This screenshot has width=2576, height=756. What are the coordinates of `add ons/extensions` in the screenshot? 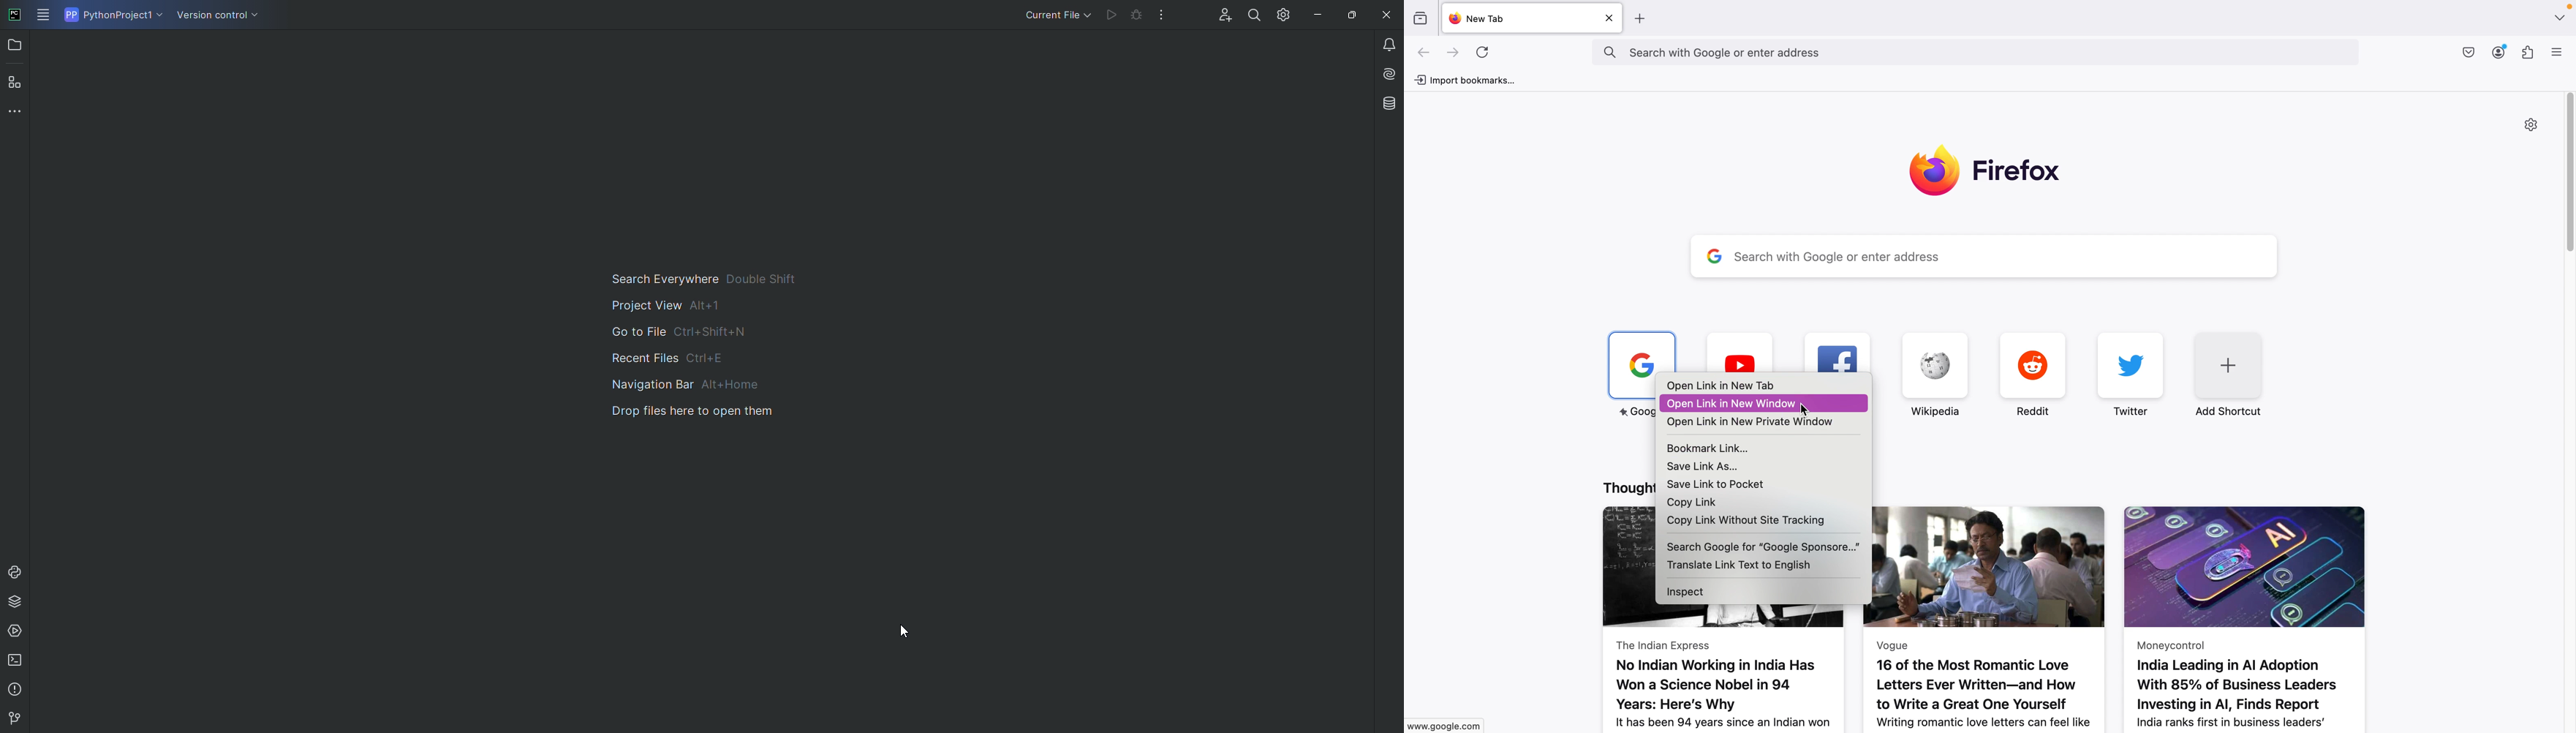 It's located at (2531, 53).